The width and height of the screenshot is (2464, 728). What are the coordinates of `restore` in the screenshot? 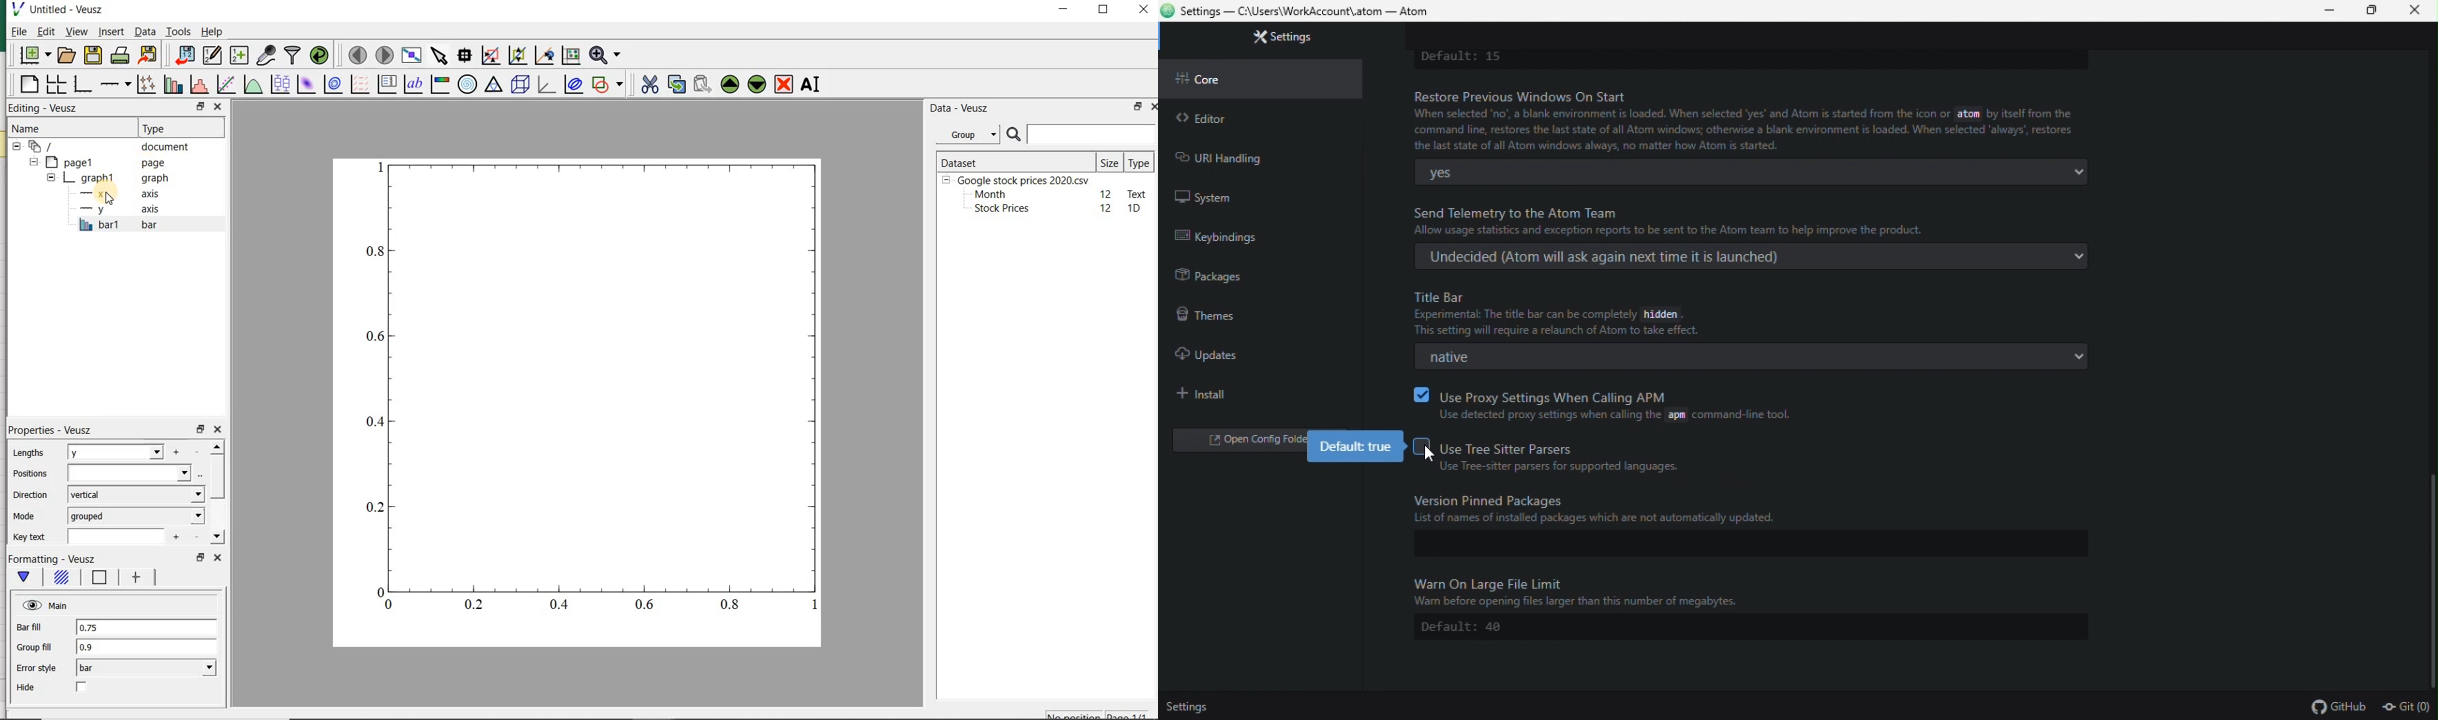 It's located at (200, 558).